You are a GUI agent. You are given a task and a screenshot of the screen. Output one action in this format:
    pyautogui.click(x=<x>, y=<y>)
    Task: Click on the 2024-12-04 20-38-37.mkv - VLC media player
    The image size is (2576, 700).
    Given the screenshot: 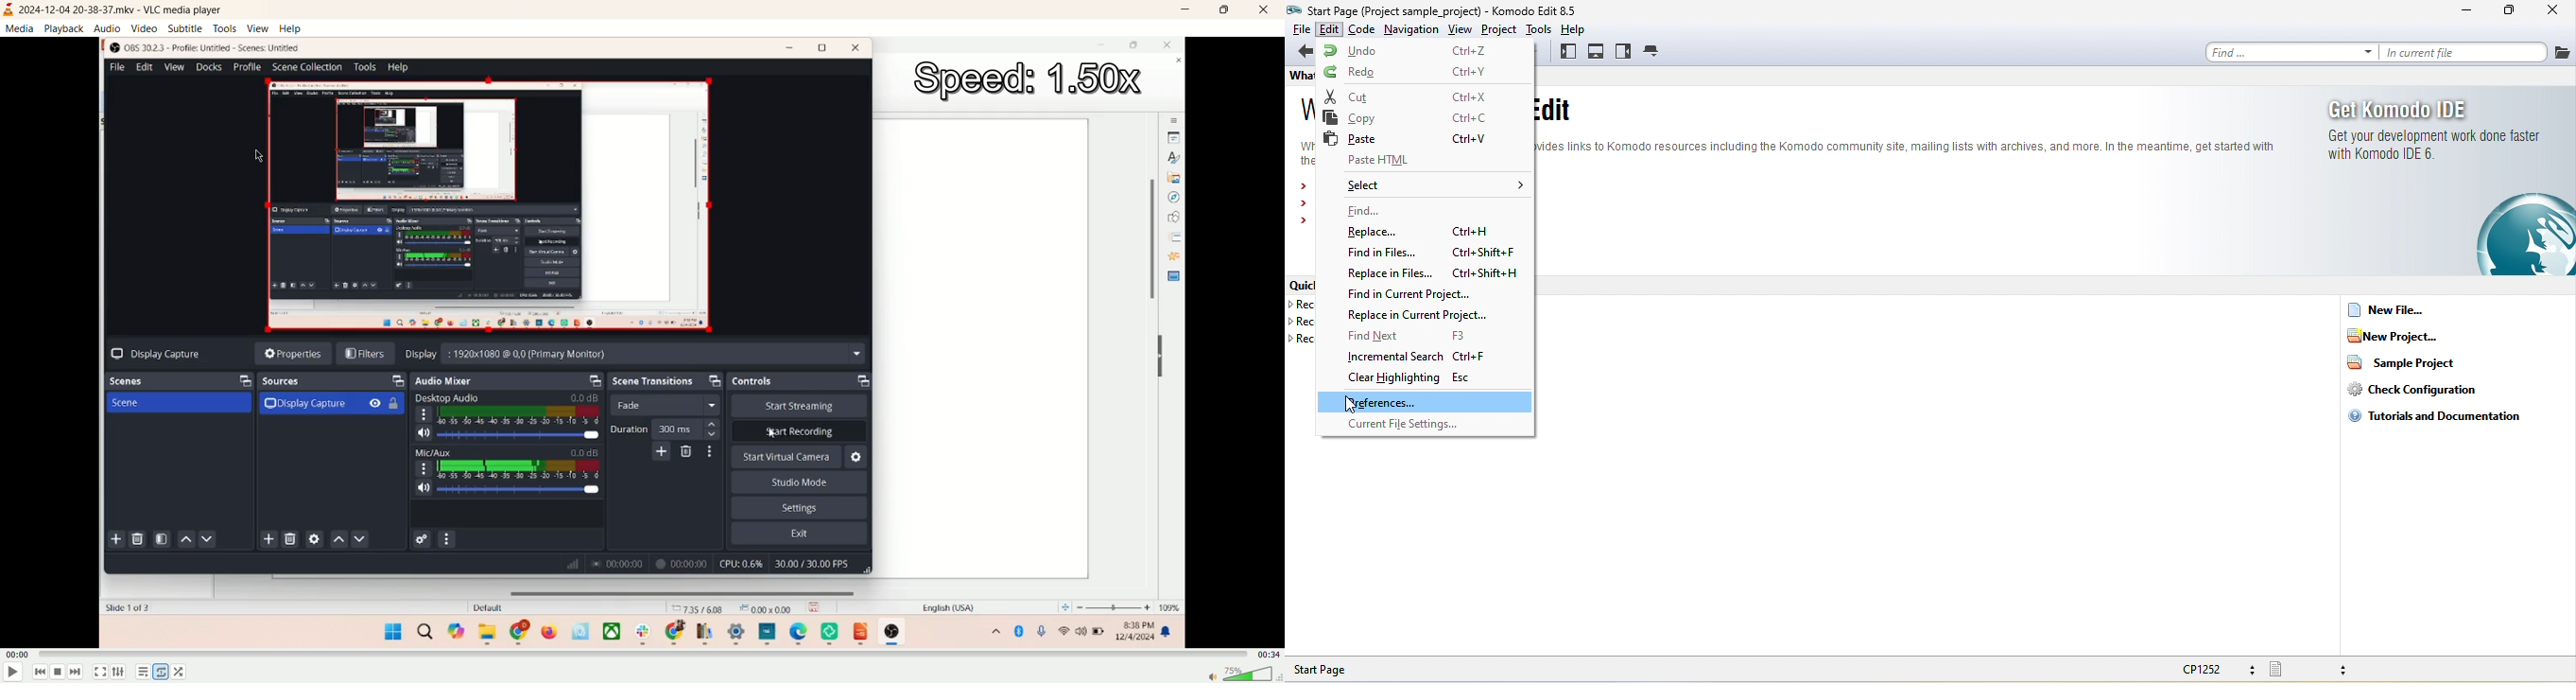 What is the action you would take?
    pyautogui.click(x=128, y=9)
    